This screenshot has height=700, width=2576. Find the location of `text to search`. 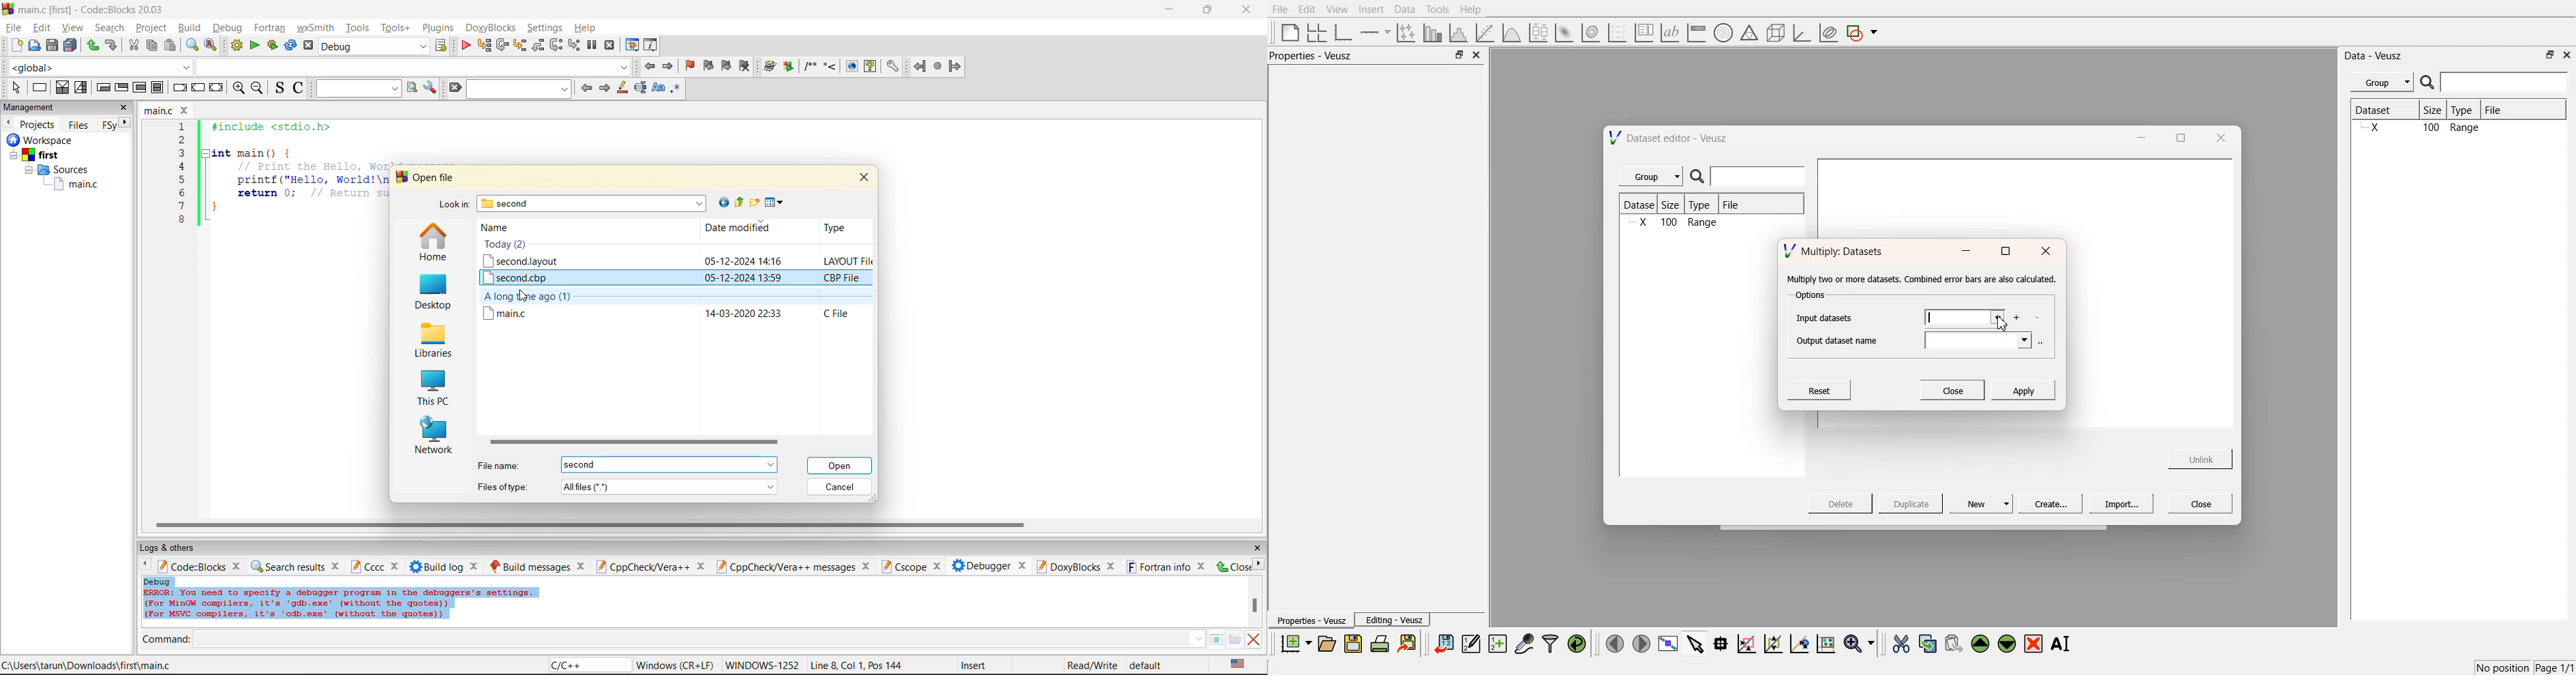

text to search is located at coordinates (356, 88).